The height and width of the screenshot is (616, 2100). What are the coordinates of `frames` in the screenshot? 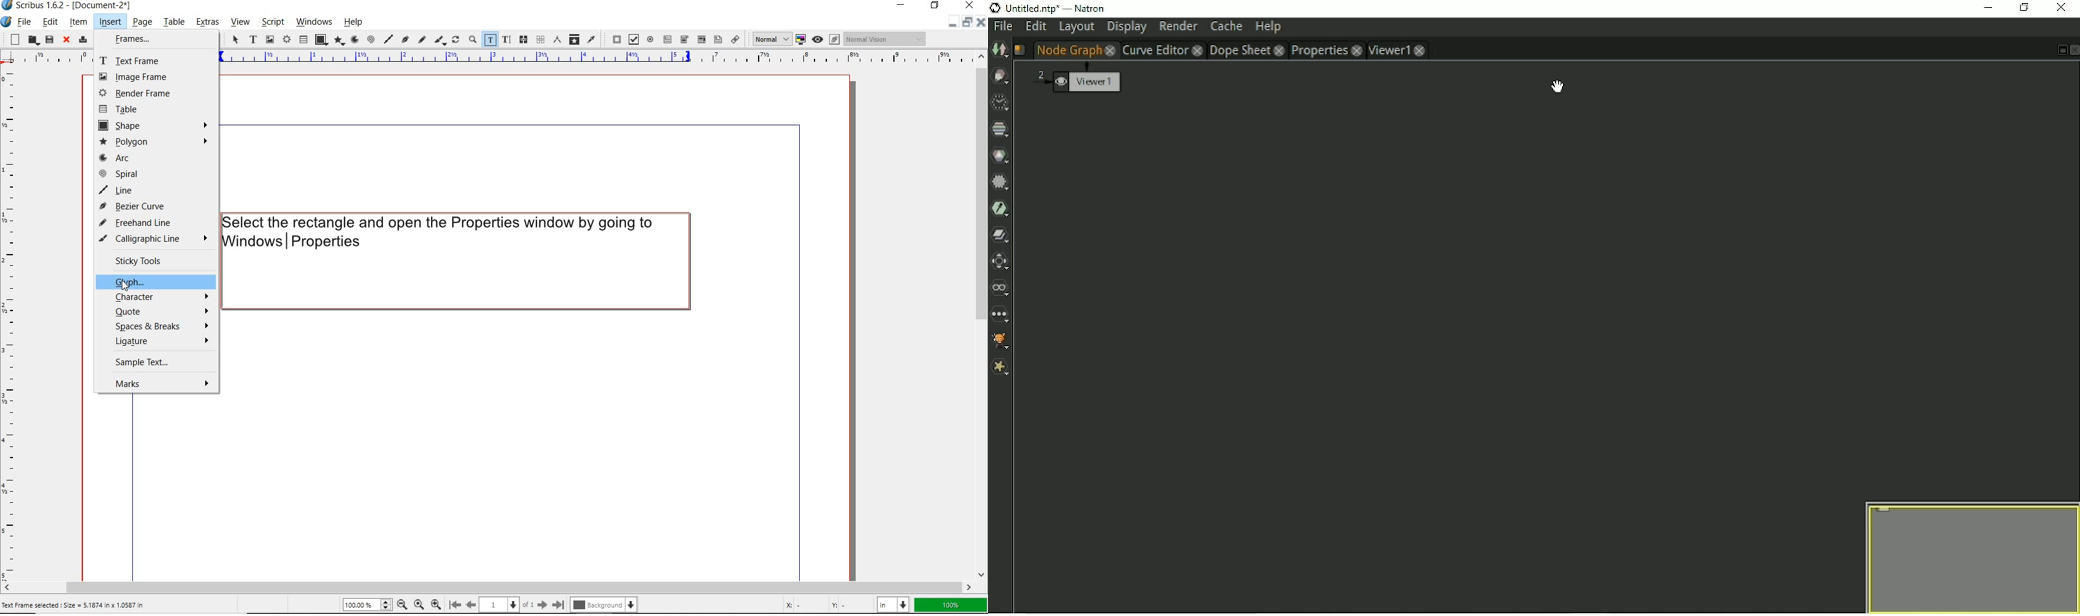 It's located at (143, 41).